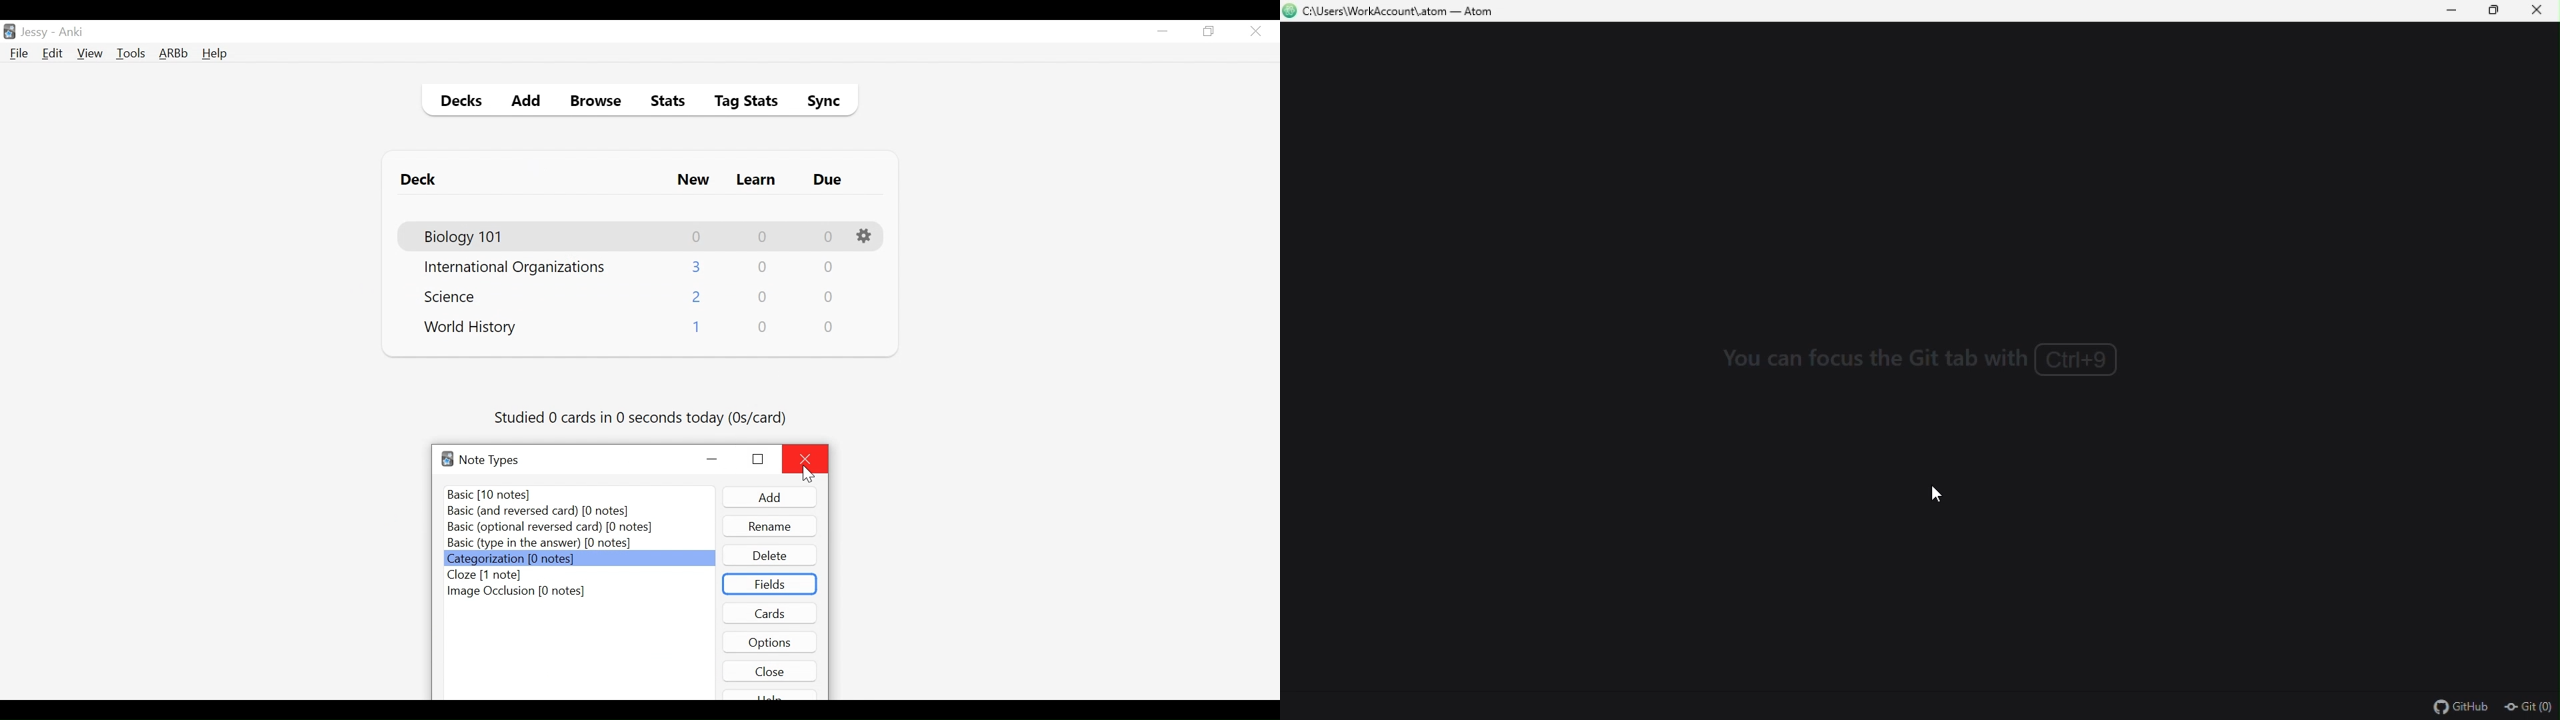 This screenshot has height=728, width=2576. Describe the element at coordinates (829, 298) in the screenshot. I see `Due Card Count` at that location.